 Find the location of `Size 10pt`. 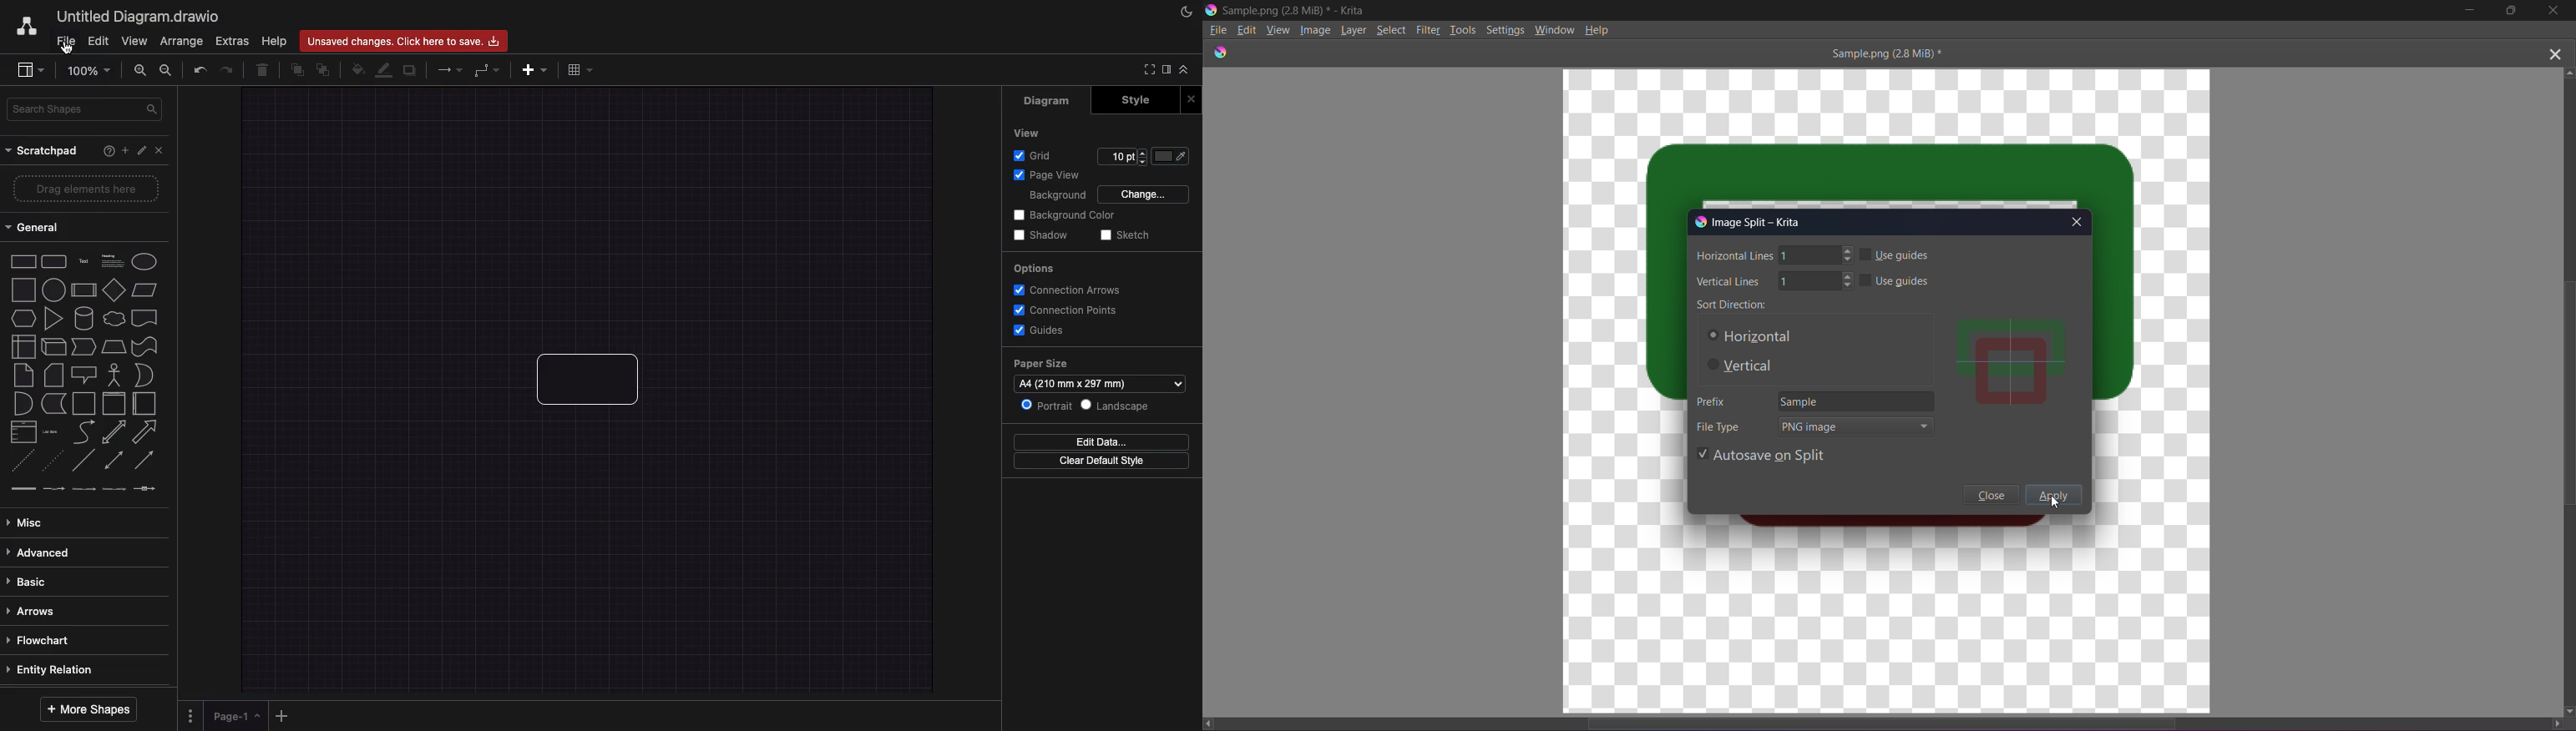

Size 10pt is located at coordinates (1122, 157).